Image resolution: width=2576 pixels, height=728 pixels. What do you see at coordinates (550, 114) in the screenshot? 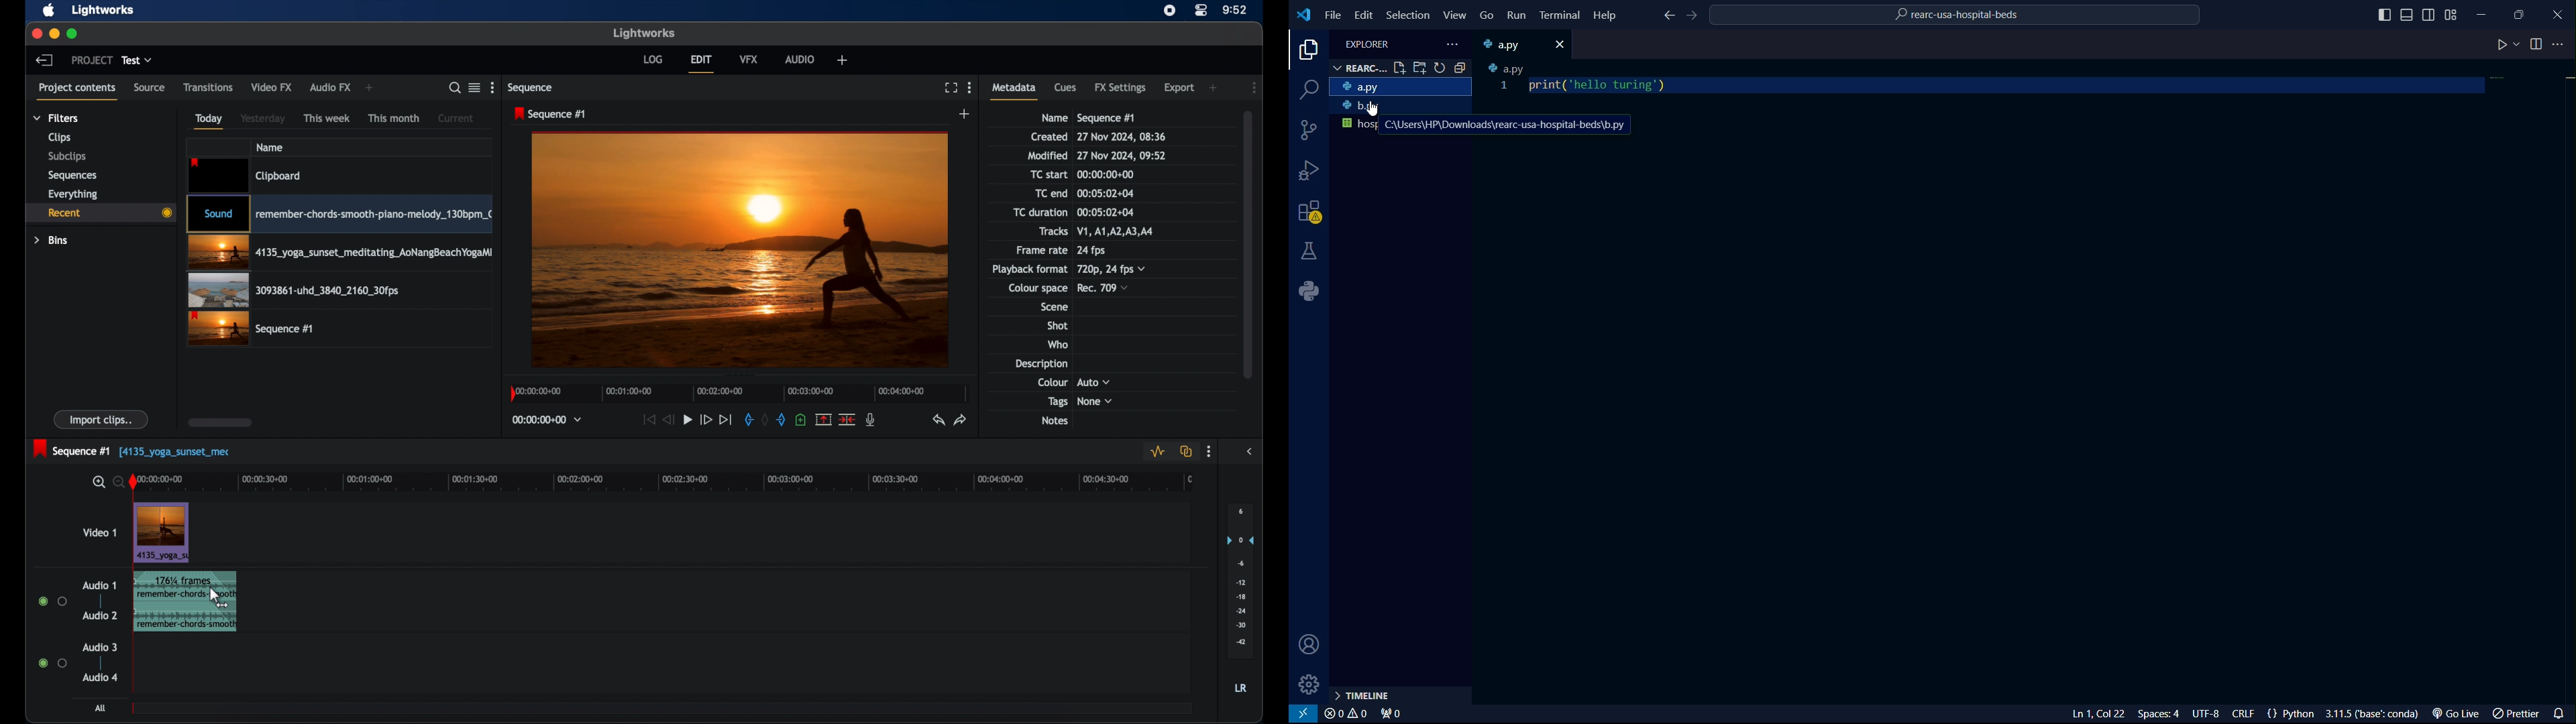
I see `sequence 1` at bounding box center [550, 114].